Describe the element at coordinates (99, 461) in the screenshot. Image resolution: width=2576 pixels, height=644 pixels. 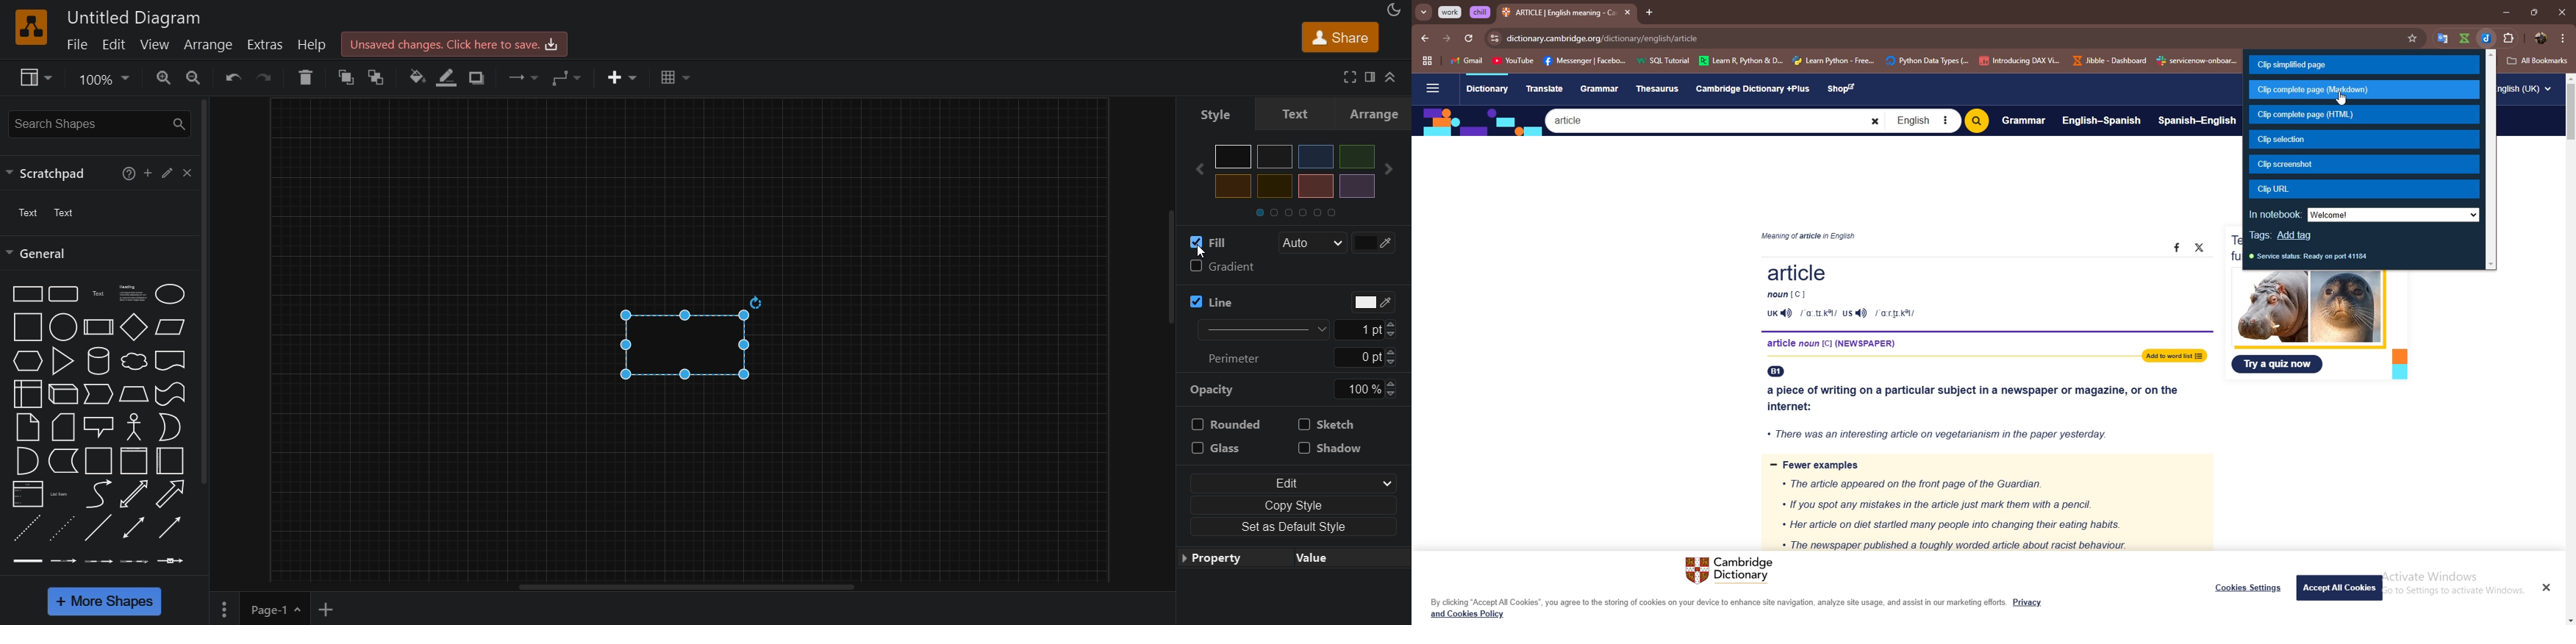
I see `container` at that location.